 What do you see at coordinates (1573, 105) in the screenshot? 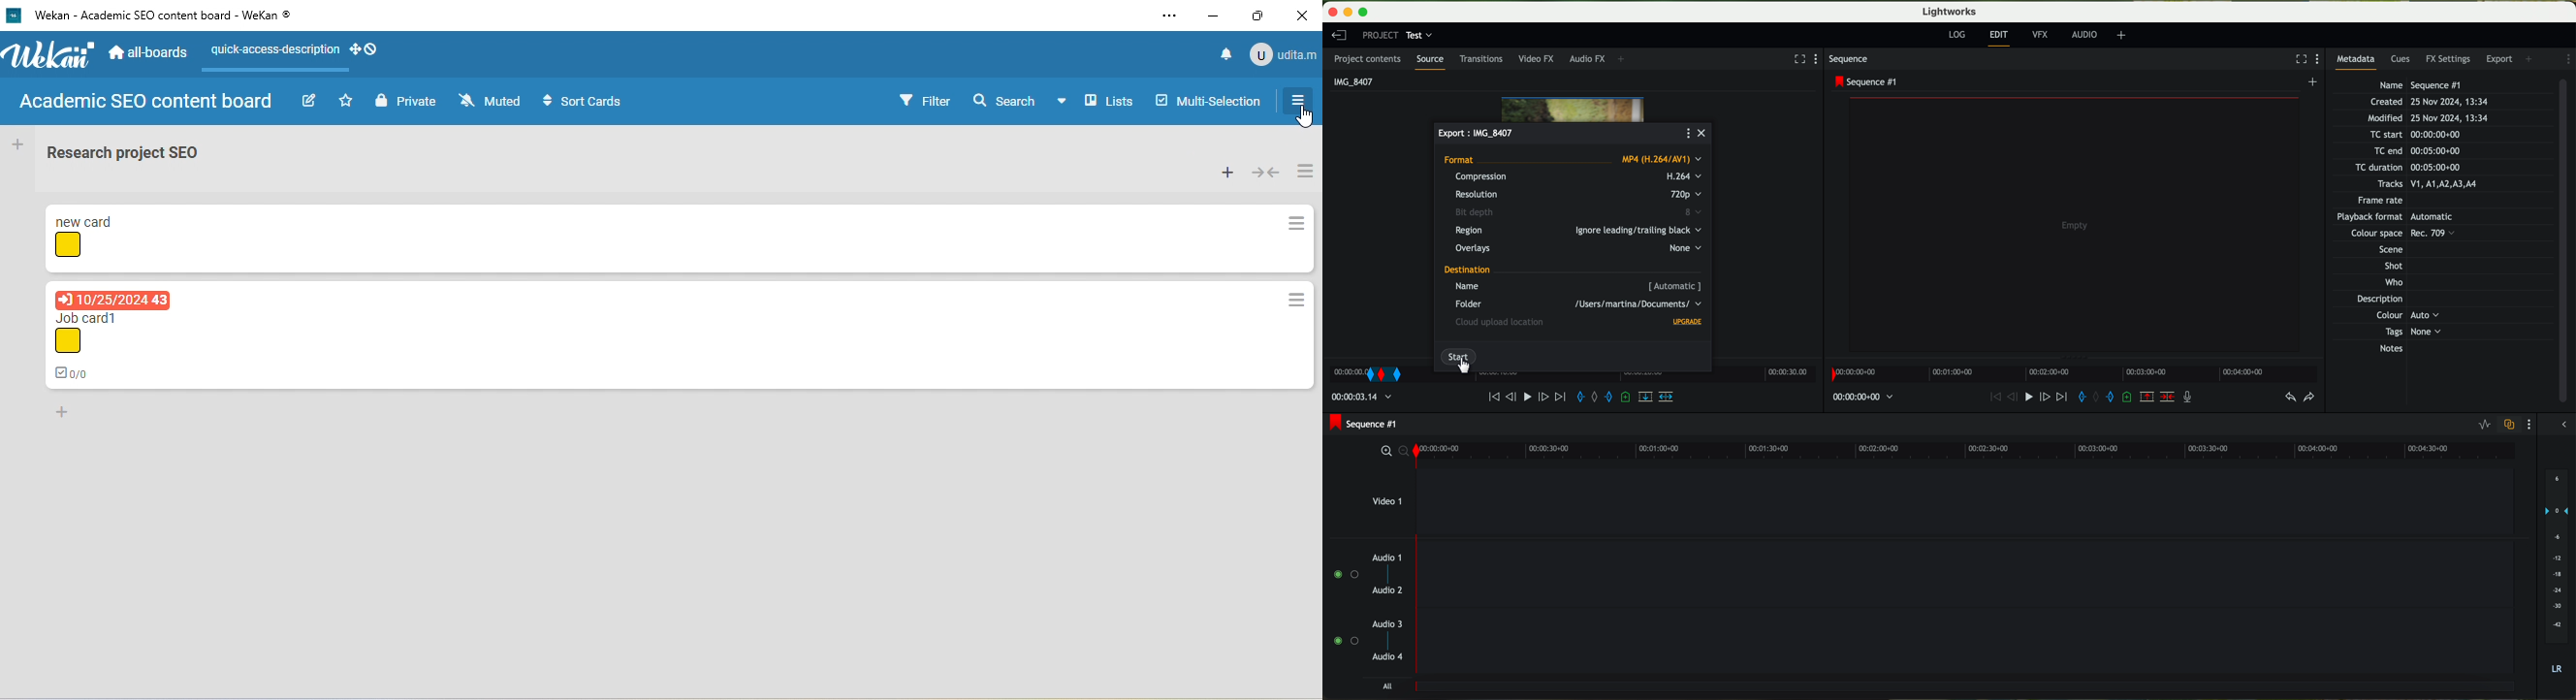
I see `Video` at bounding box center [1573, 105].